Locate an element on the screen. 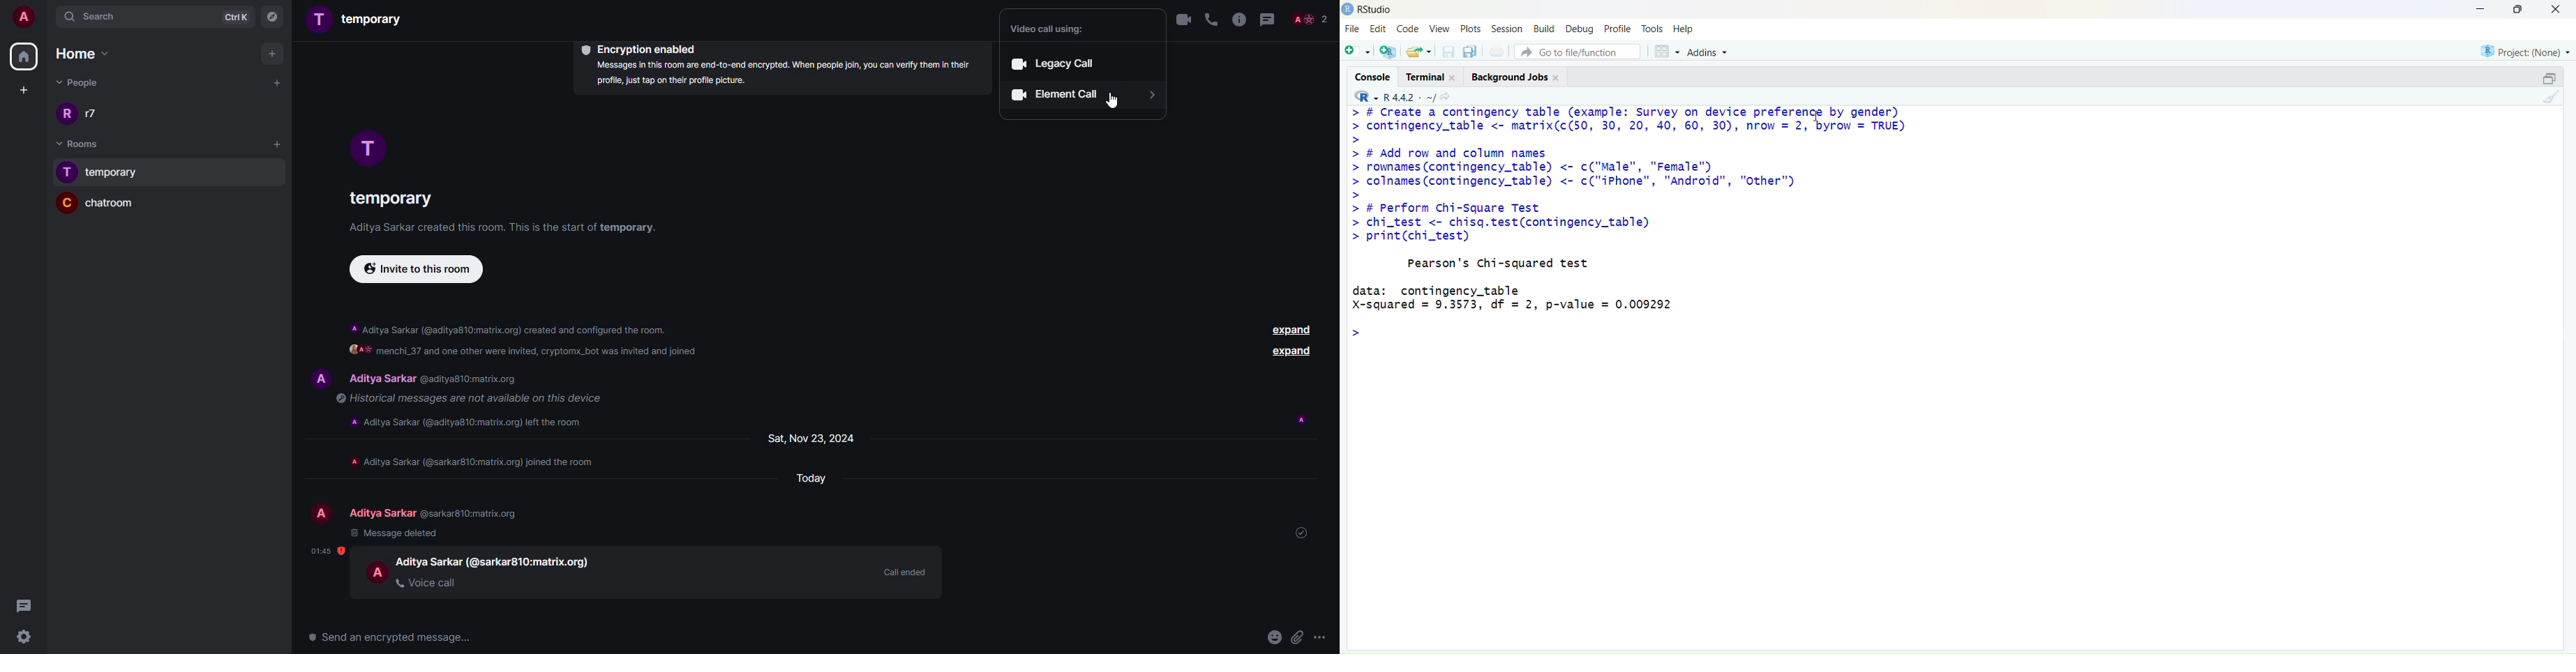  cursor is located at coordinates (1817, 116).